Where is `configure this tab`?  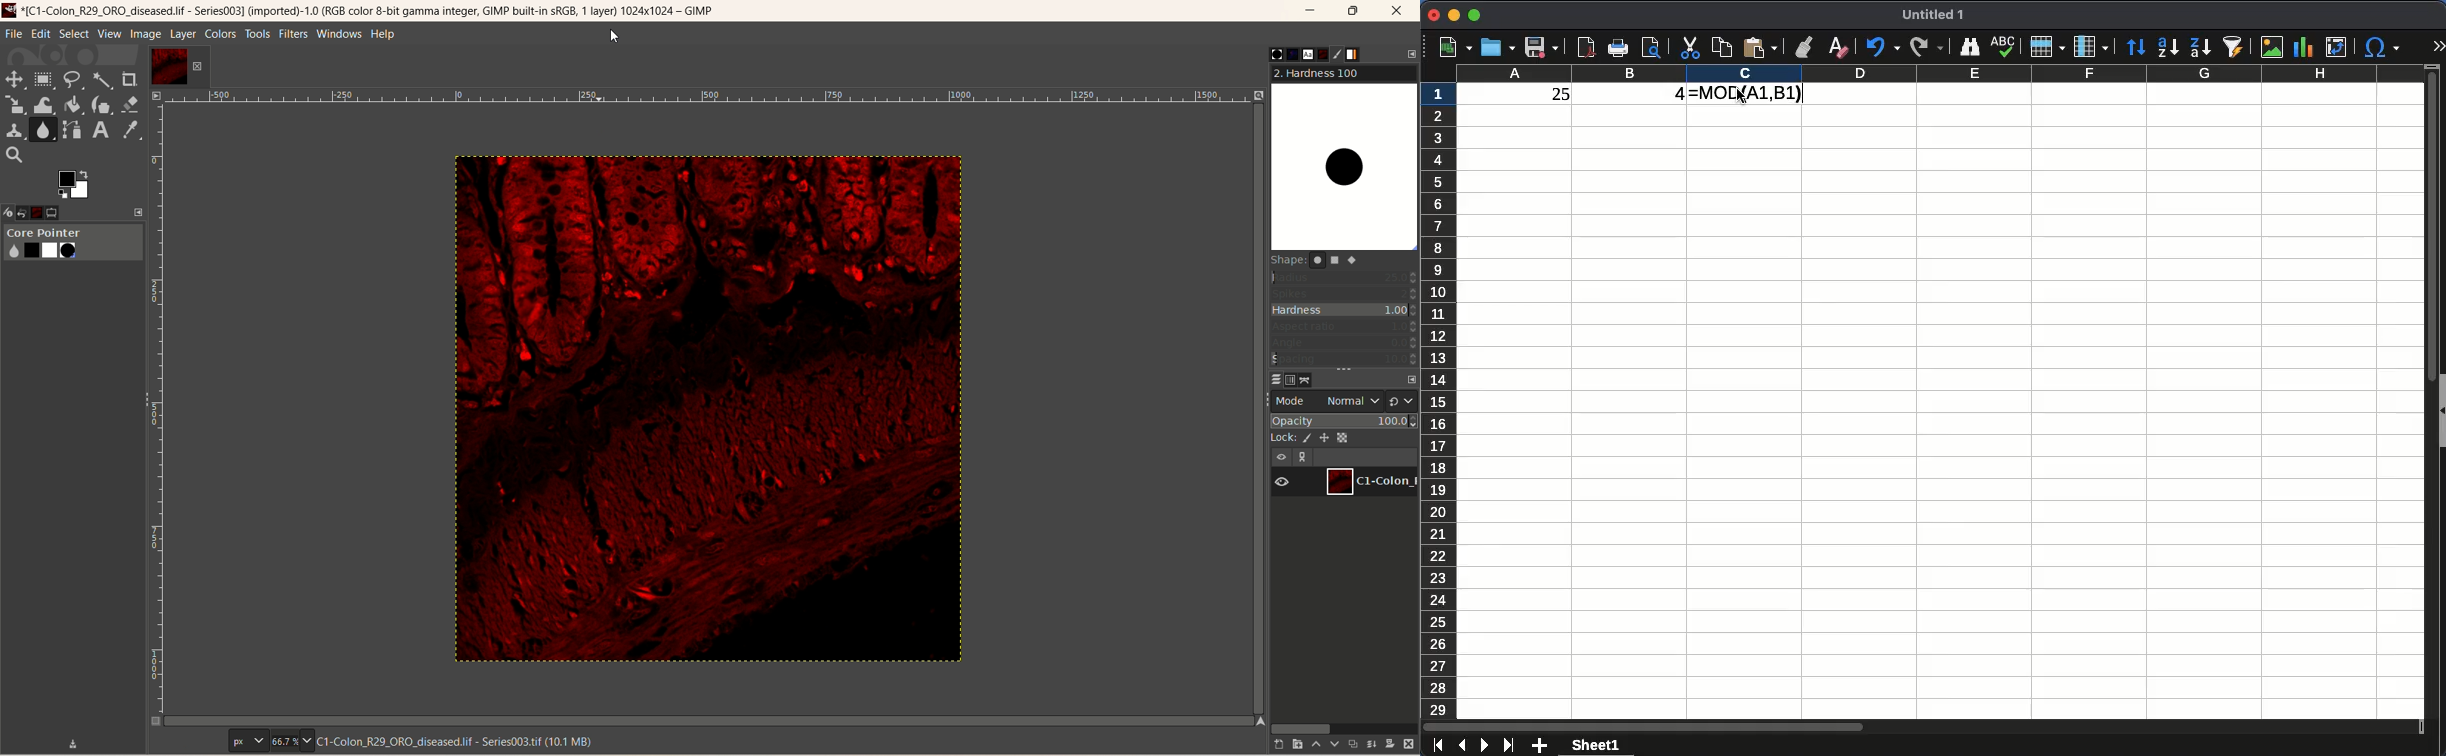 configure this tab is located at coordinates (1411, 379).